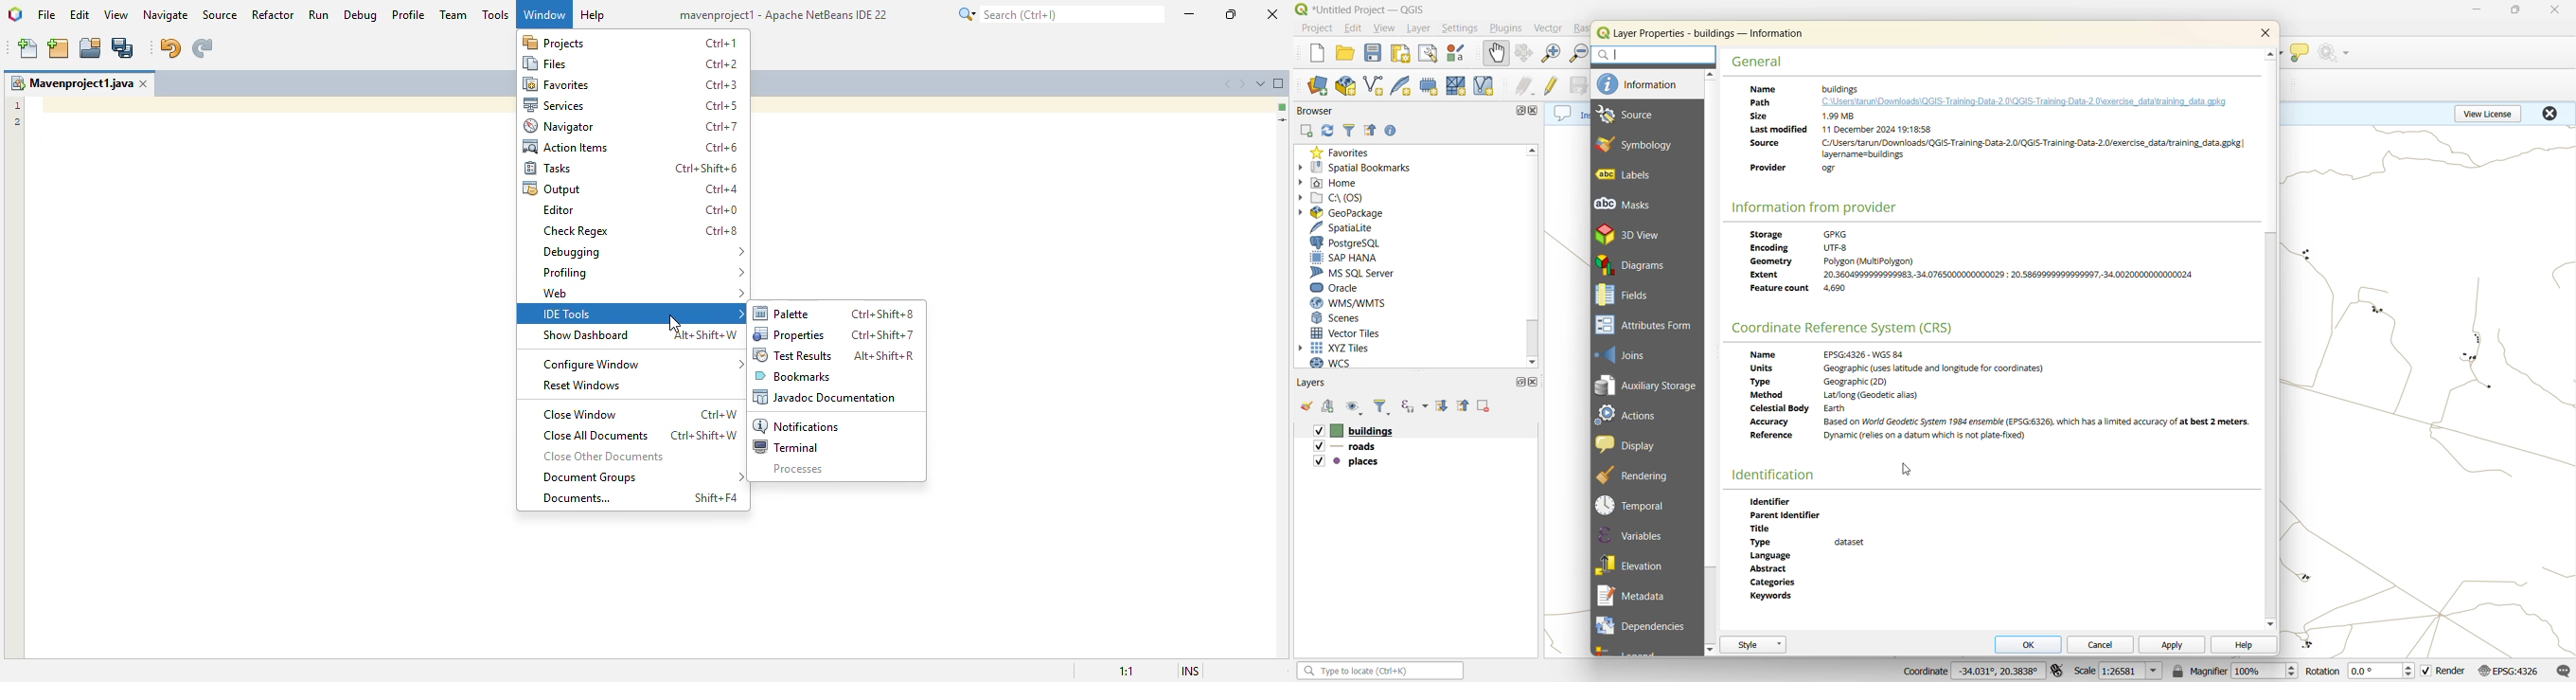 This screenshot has height=700, width=2576. Describe the element at coordinates (1270, 15) in the screenshot. I see `close` at that location.